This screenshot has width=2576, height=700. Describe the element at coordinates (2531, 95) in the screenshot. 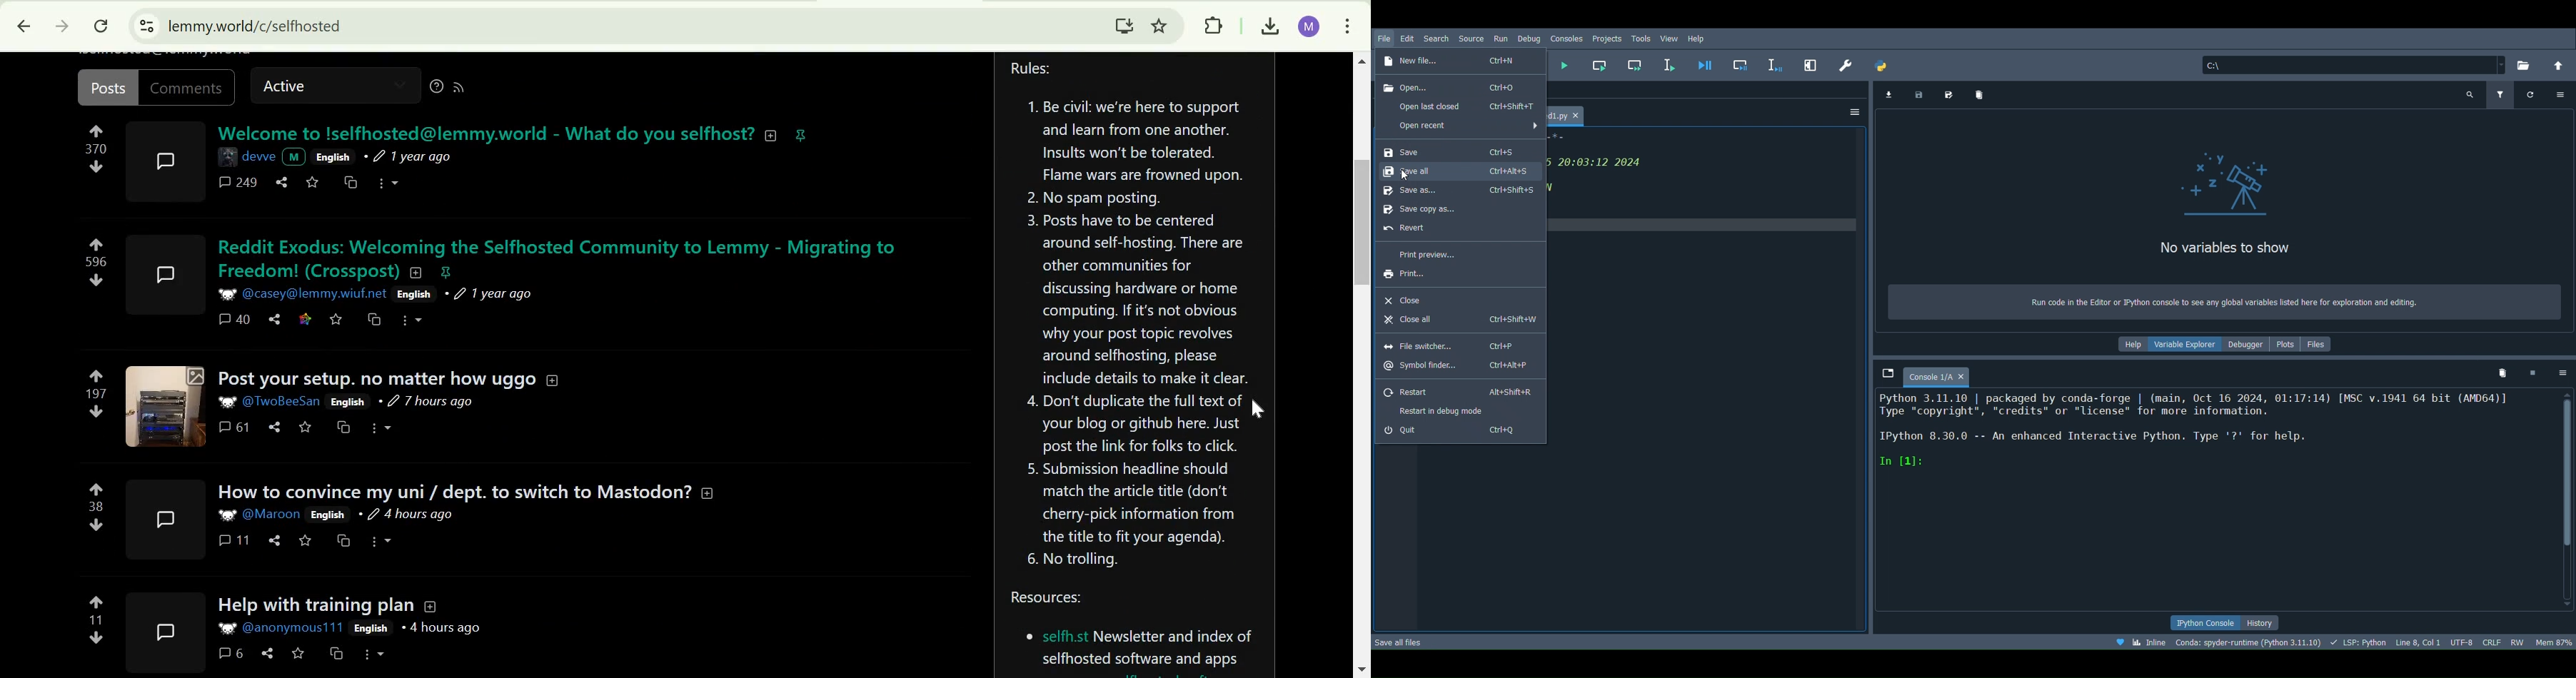

I see `Refresh variables (Ctrl + R)` at that location.